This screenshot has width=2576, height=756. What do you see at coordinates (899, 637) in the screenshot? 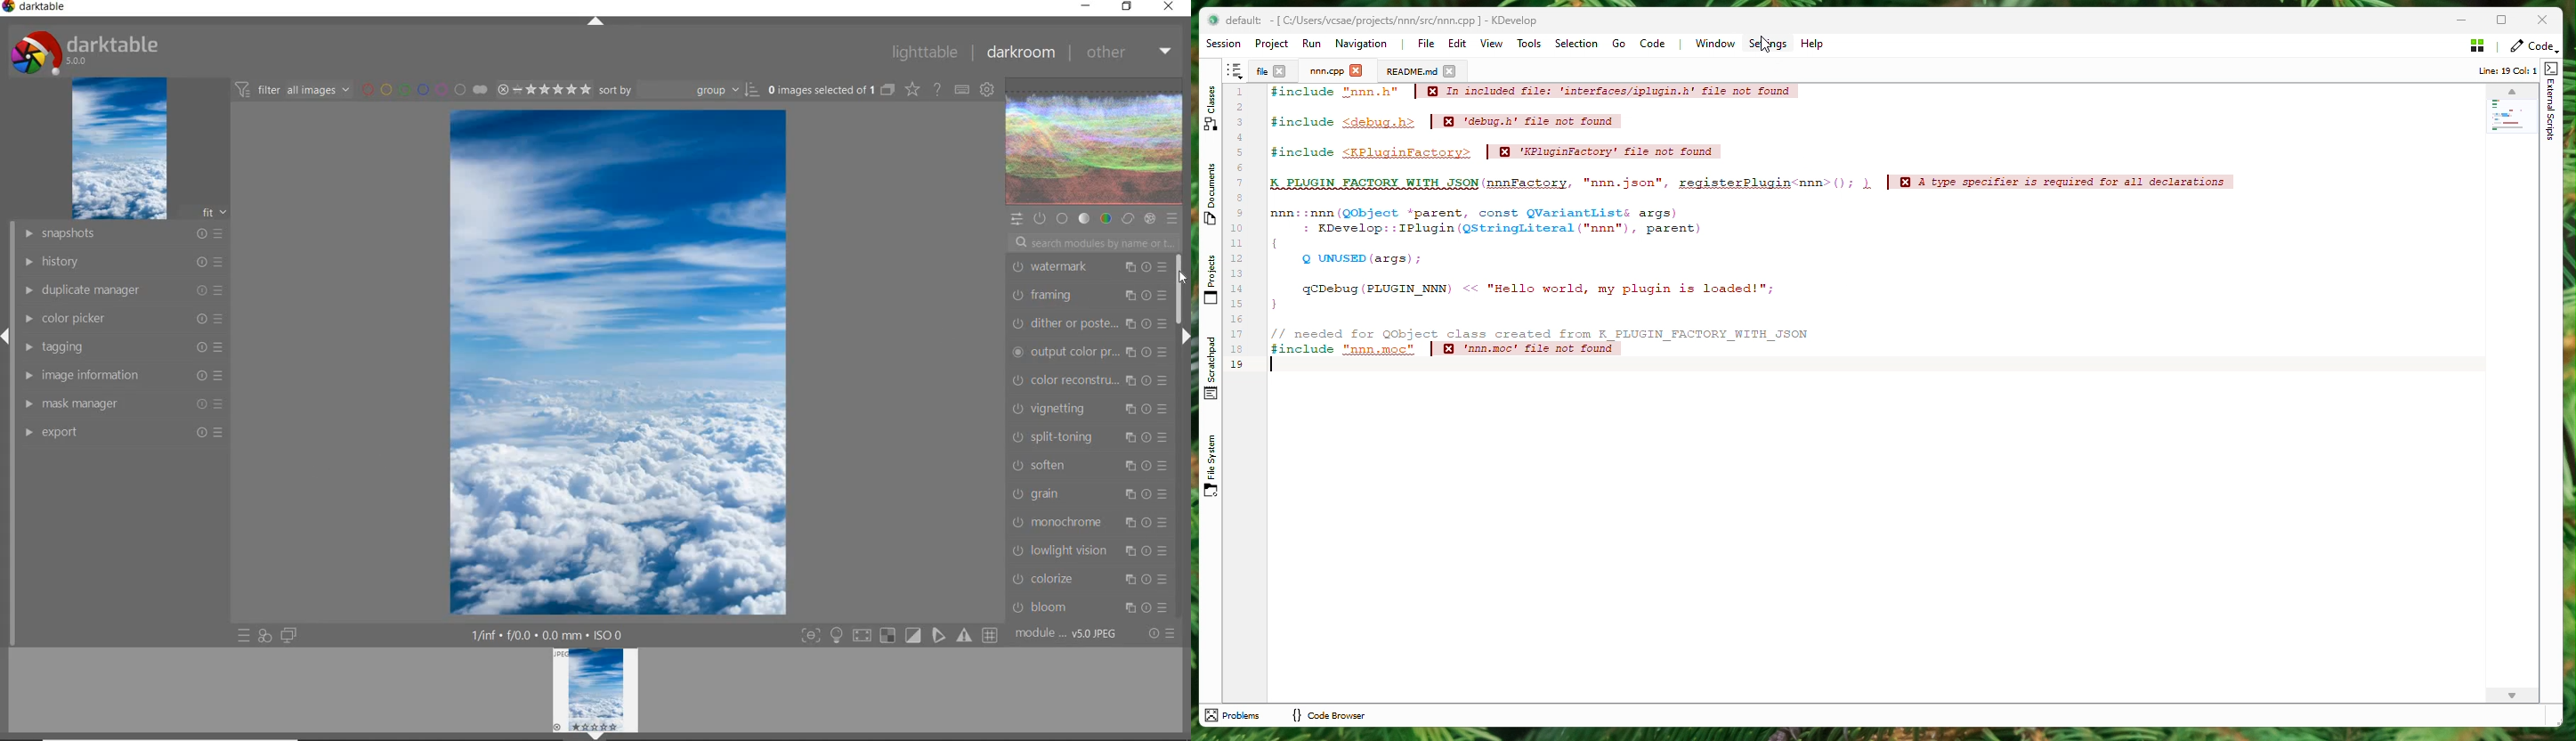
I see `TOGGLE MODES` at bounding box center [899, 637].